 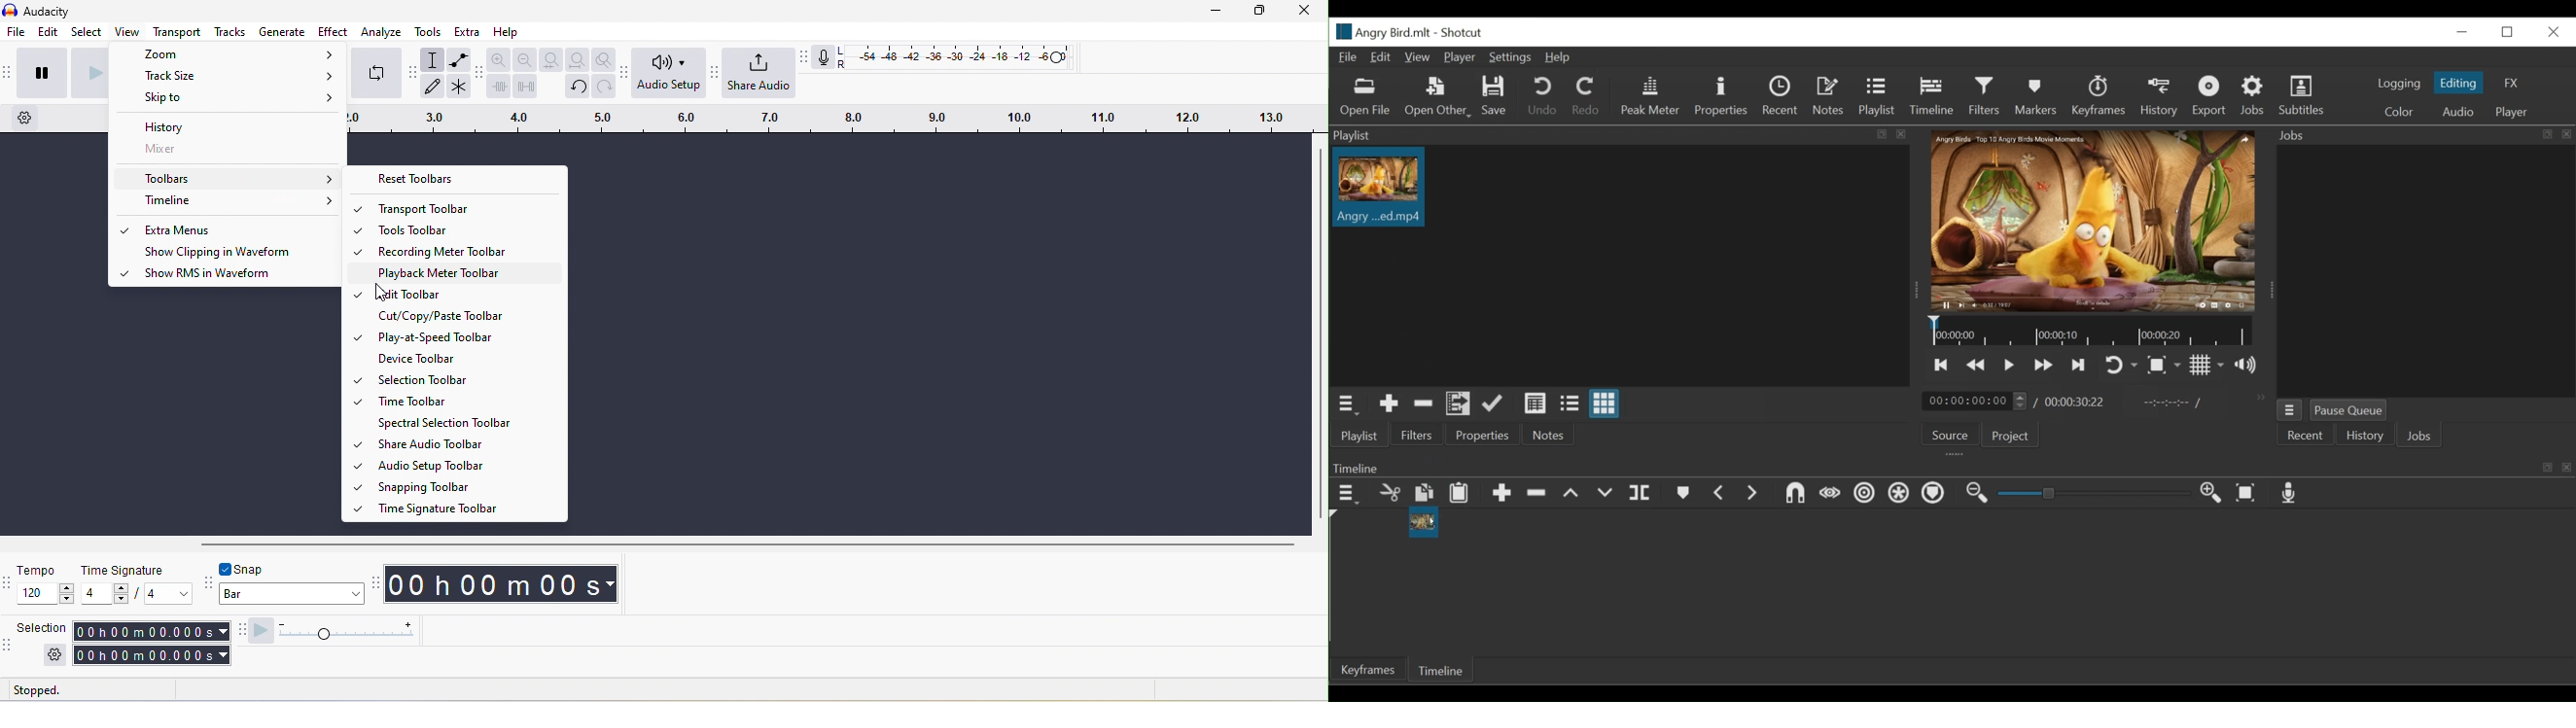 What do you see at coordinates (105, 593) in the screenshot?
I see `set time signature` at bounding box center [105, 593].